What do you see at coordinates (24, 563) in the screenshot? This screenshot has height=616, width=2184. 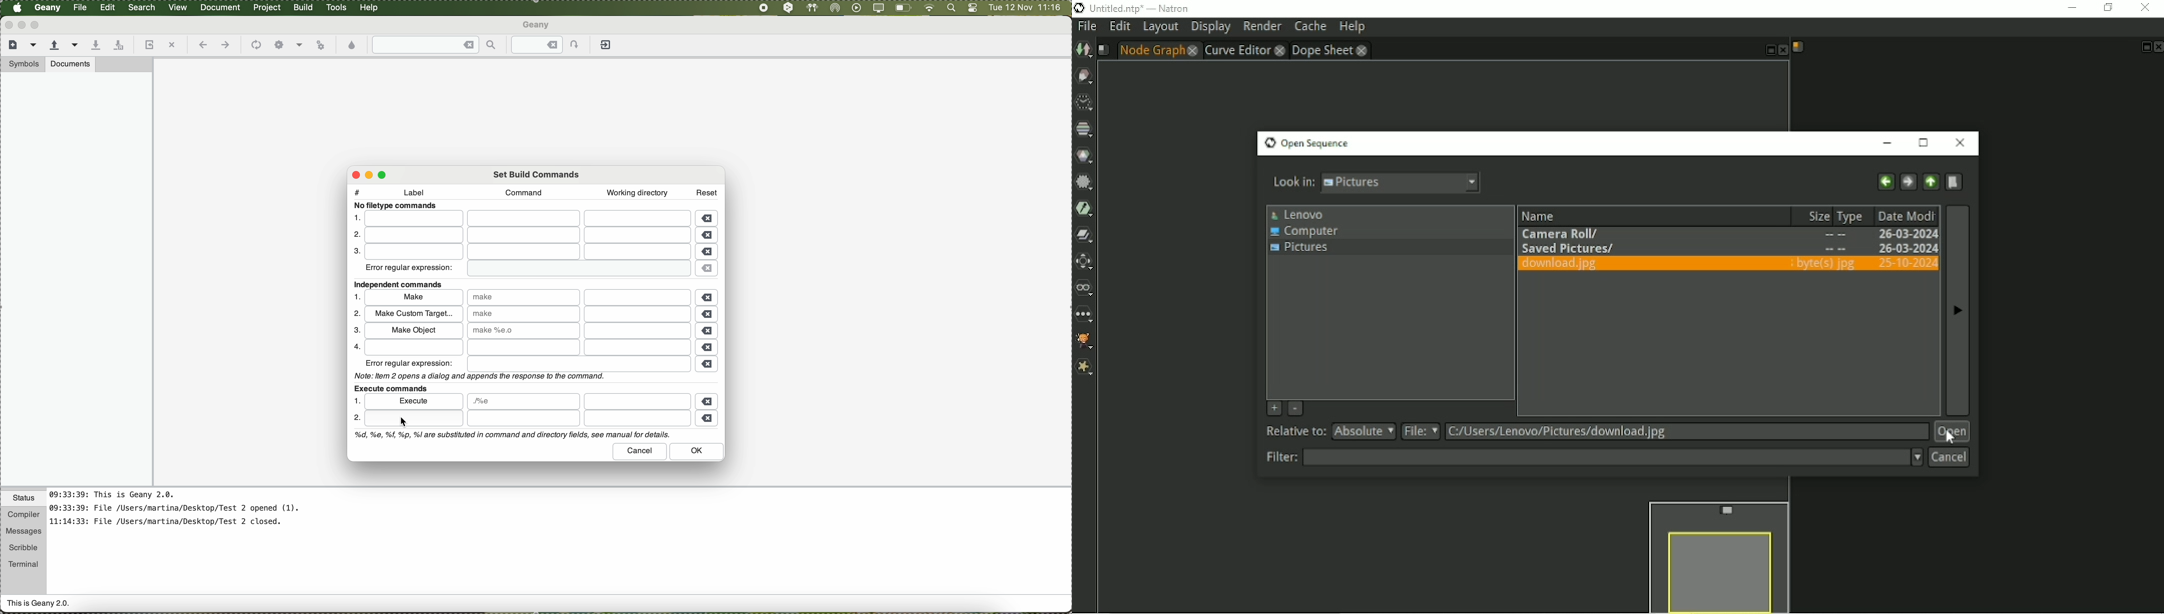 I see `terminal` at bounding box center [24, 563].